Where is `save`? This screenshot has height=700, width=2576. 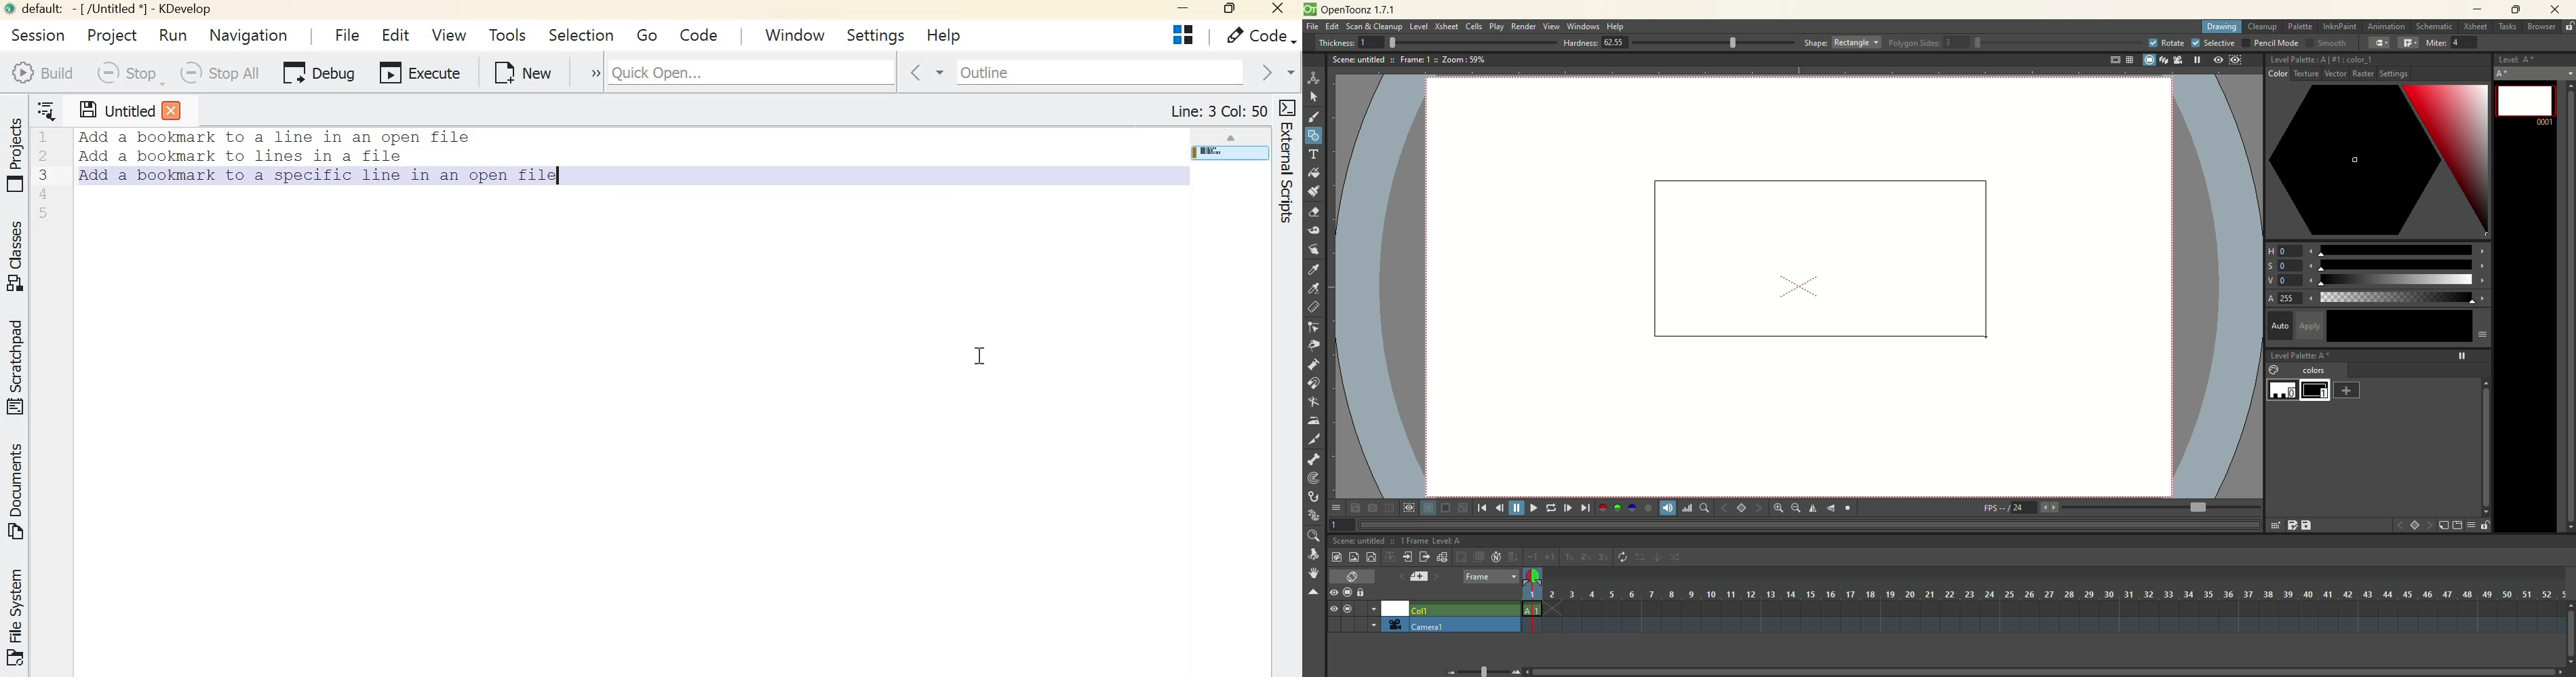 save is located at coordinates (2308, 525).